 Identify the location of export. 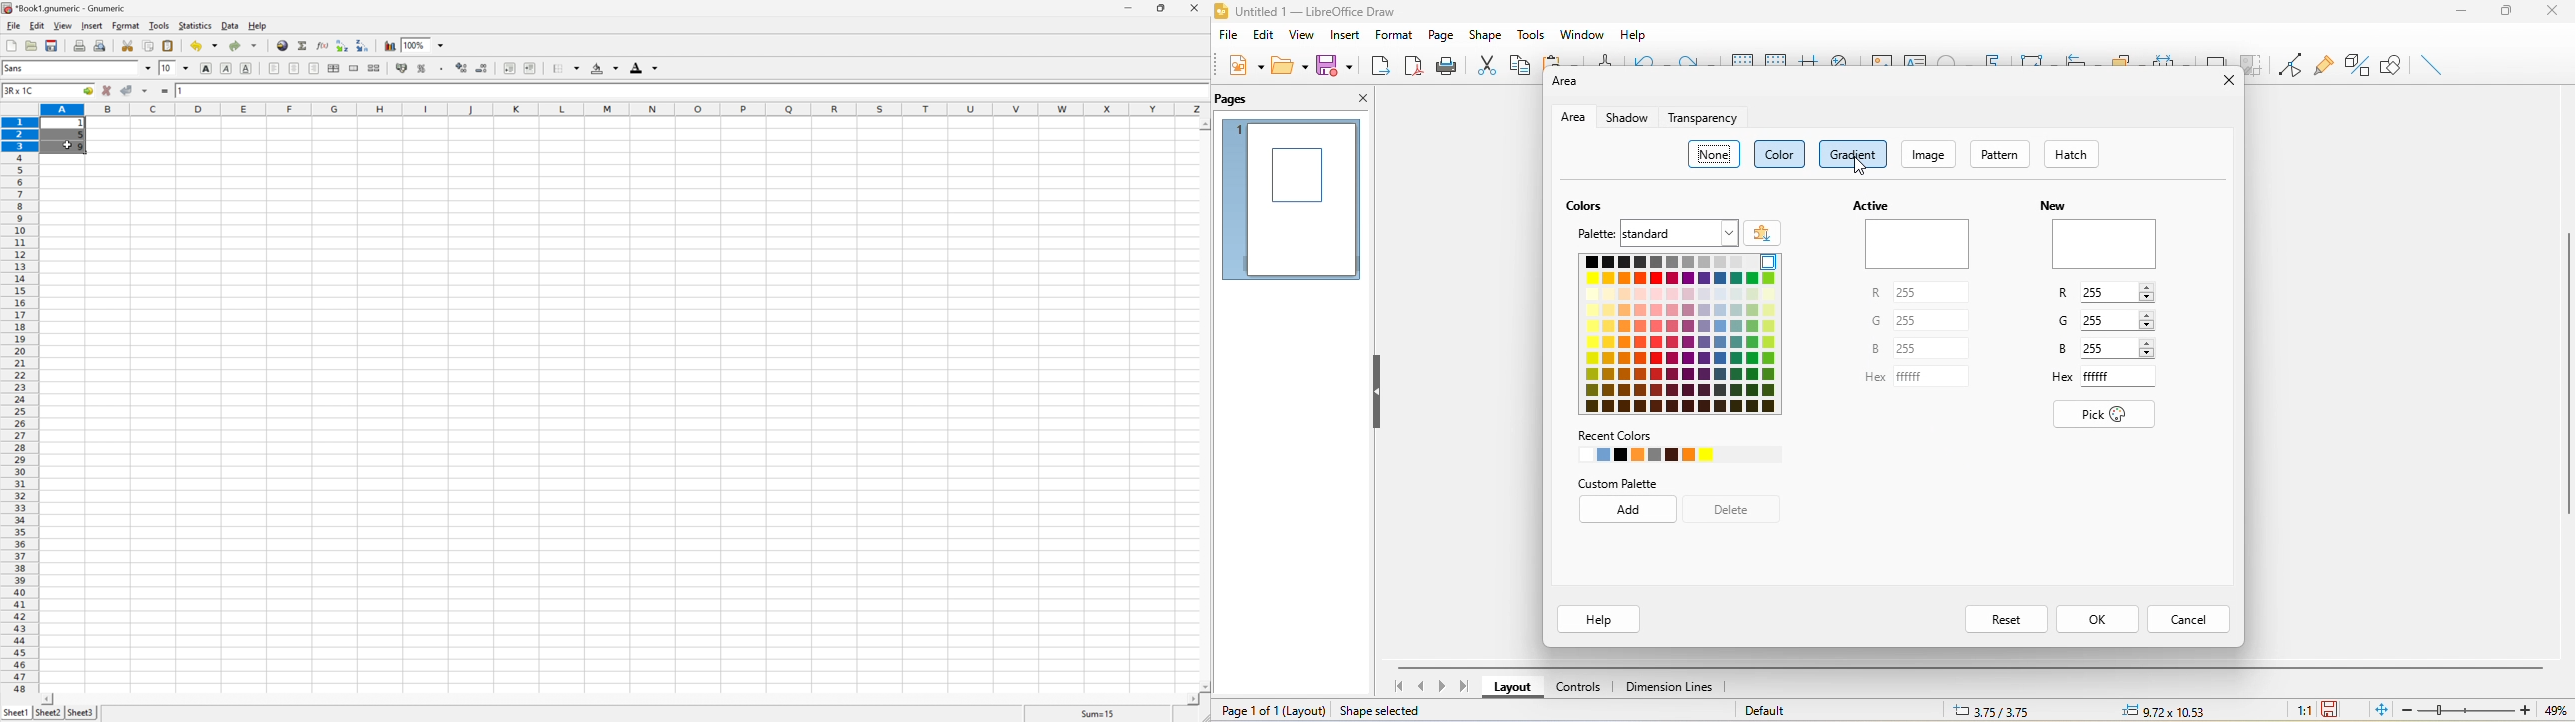
(1380, 68).